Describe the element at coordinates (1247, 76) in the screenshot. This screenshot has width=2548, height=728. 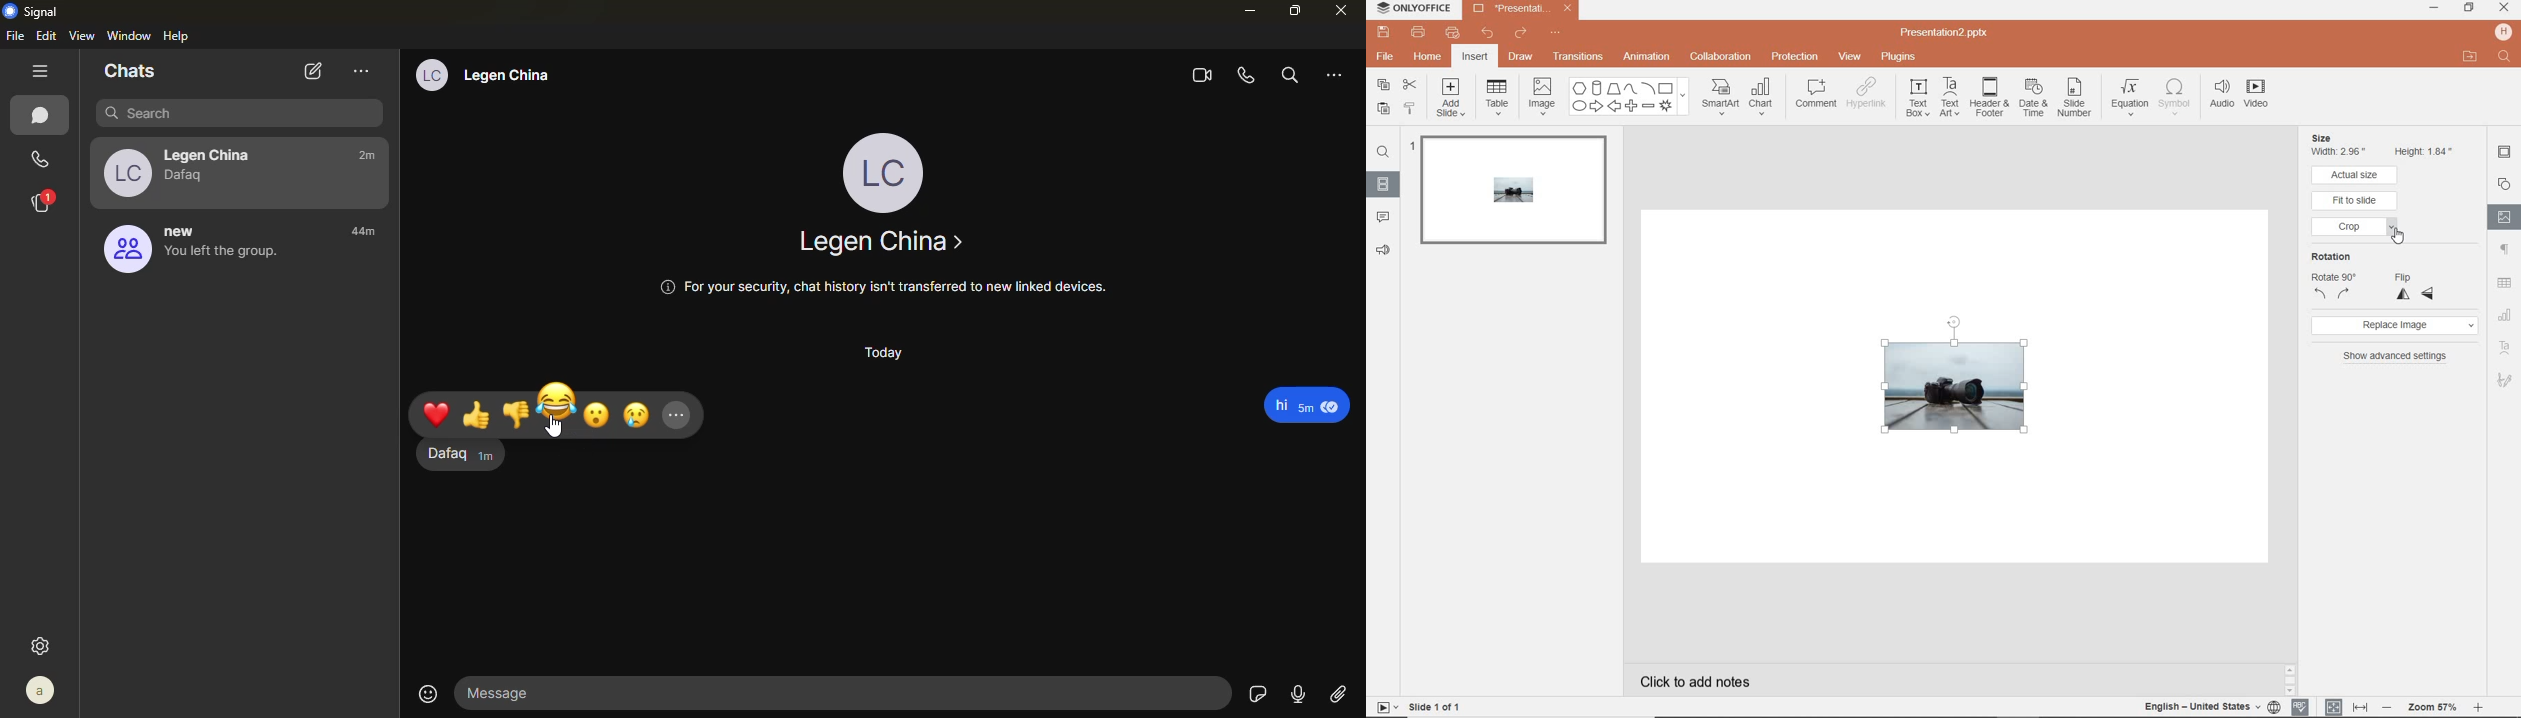
I see `voice call` at that location.